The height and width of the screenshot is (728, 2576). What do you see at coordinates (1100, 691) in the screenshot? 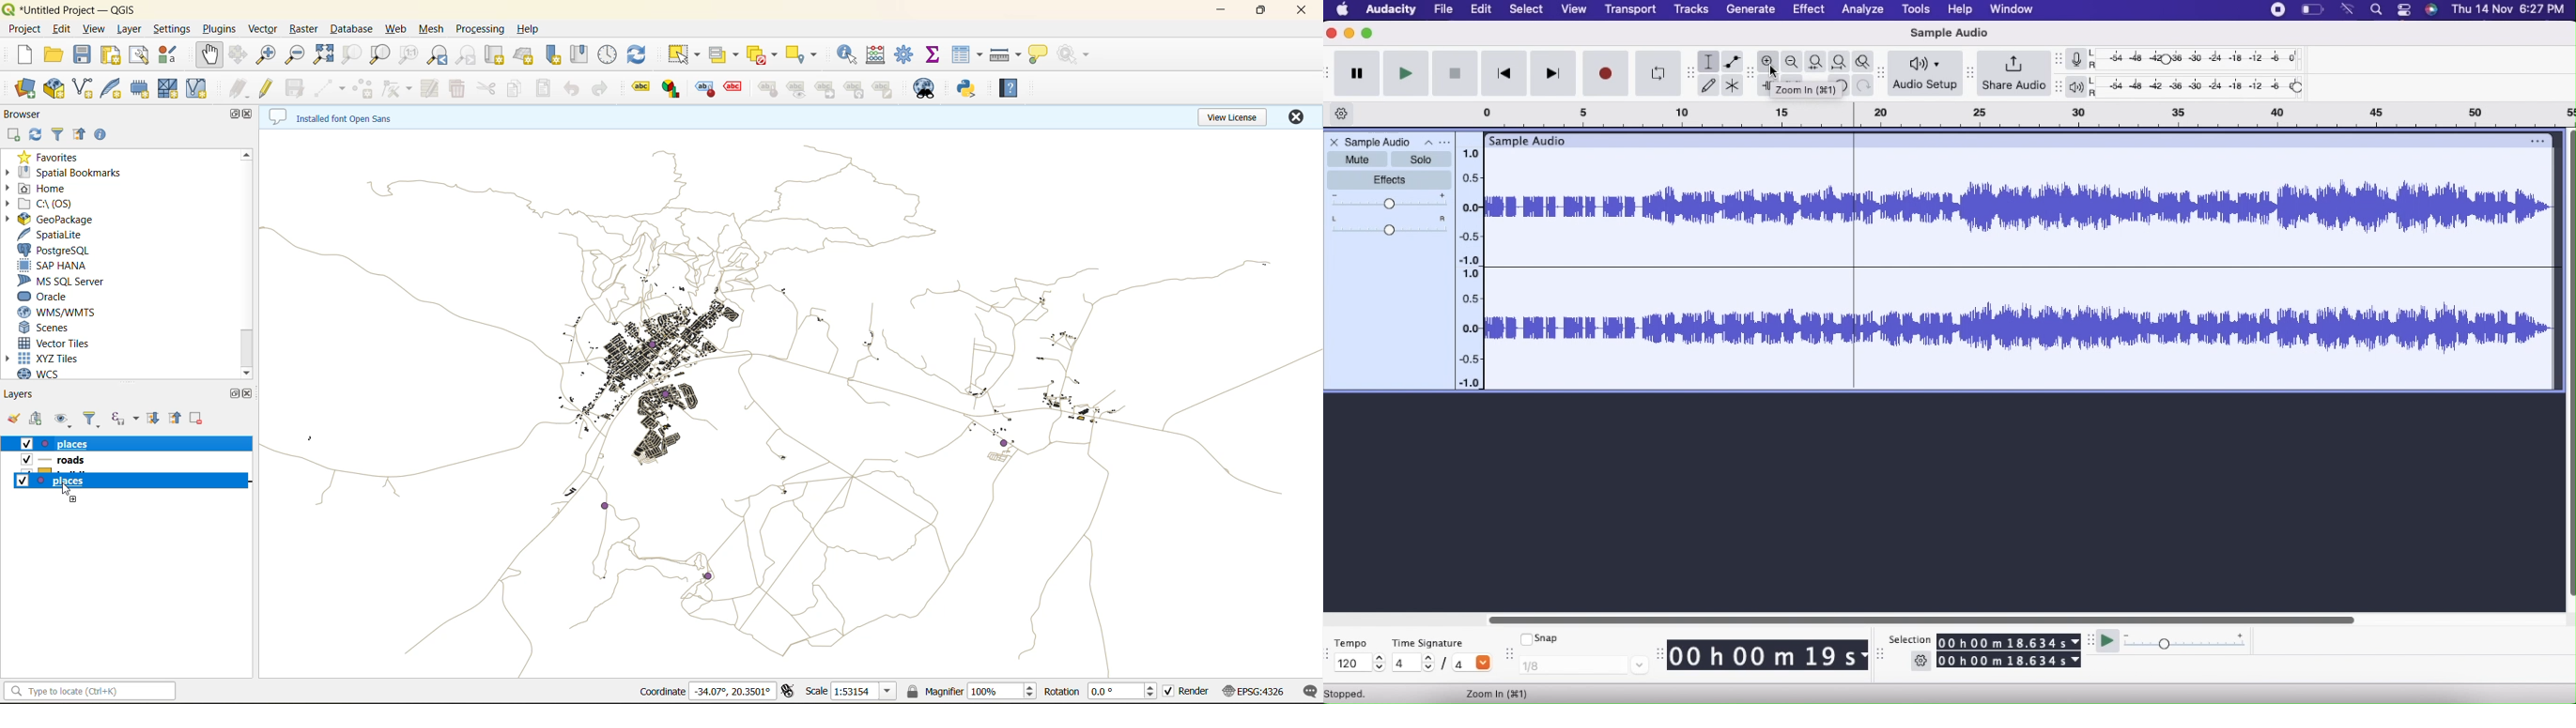
I see `rotation` at bounding box center [1100, 691].